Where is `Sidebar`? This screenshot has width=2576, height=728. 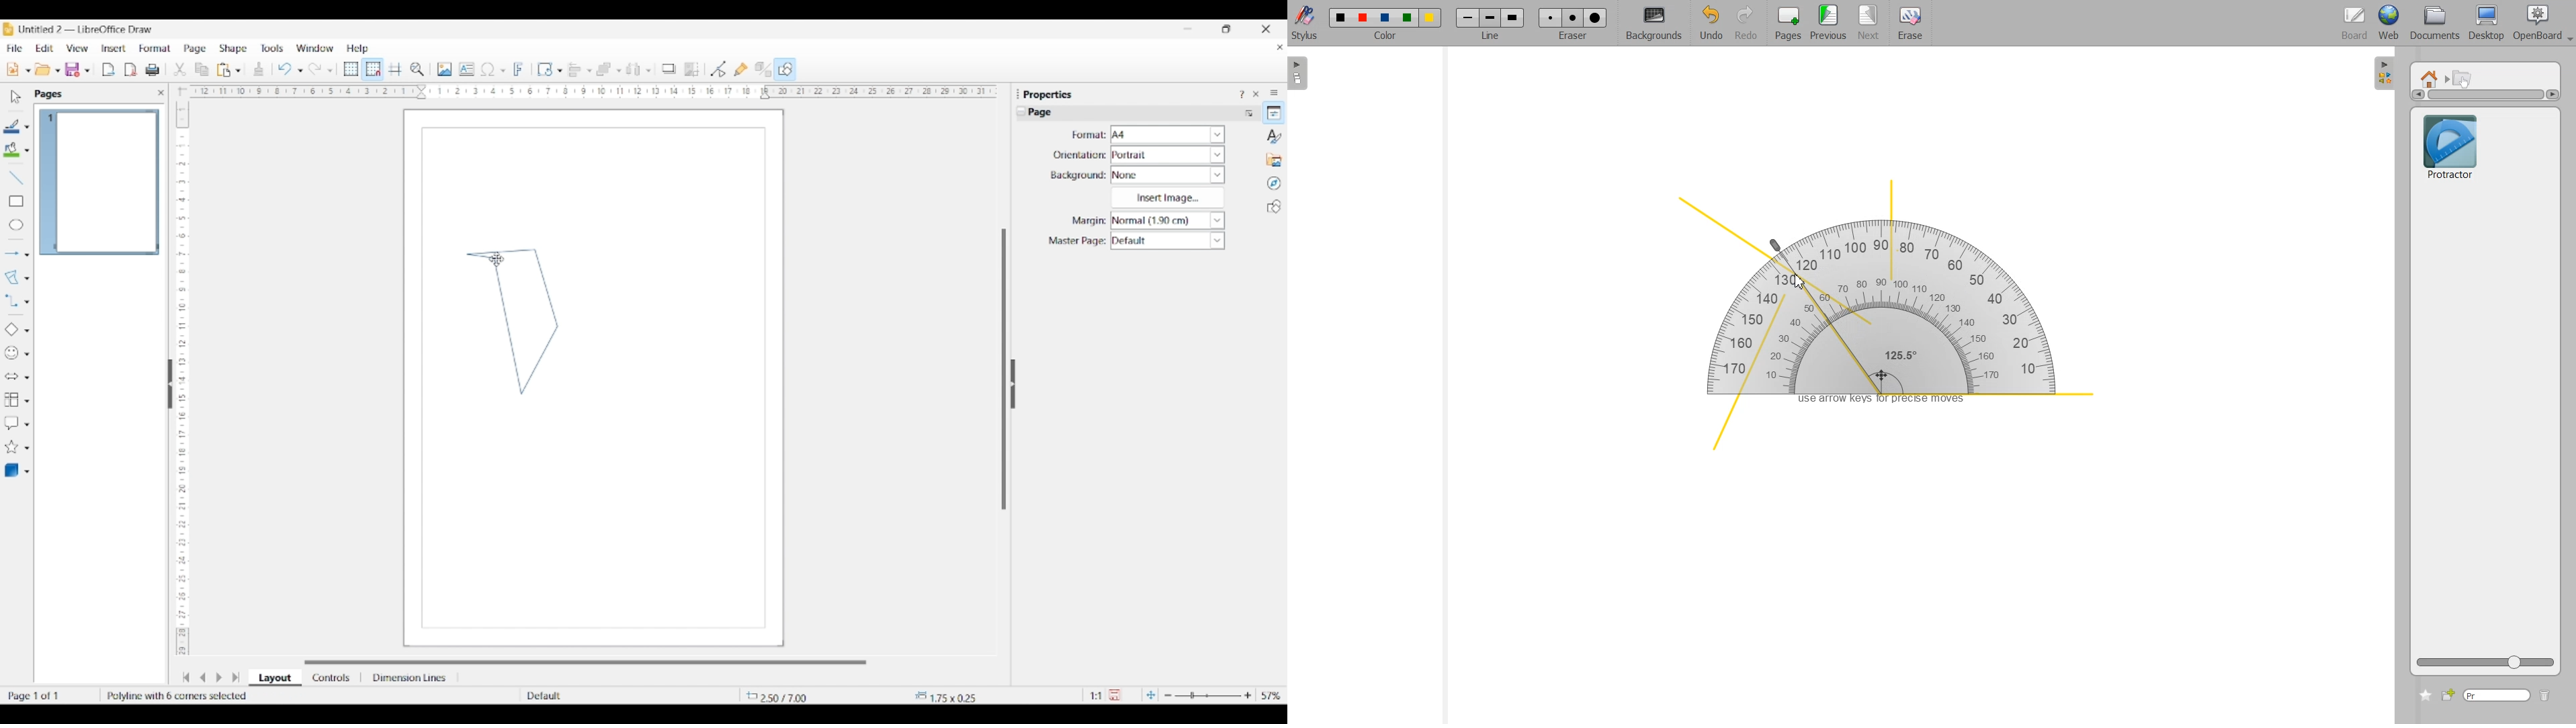 Sidebar is located at coordinates (2385, 72).